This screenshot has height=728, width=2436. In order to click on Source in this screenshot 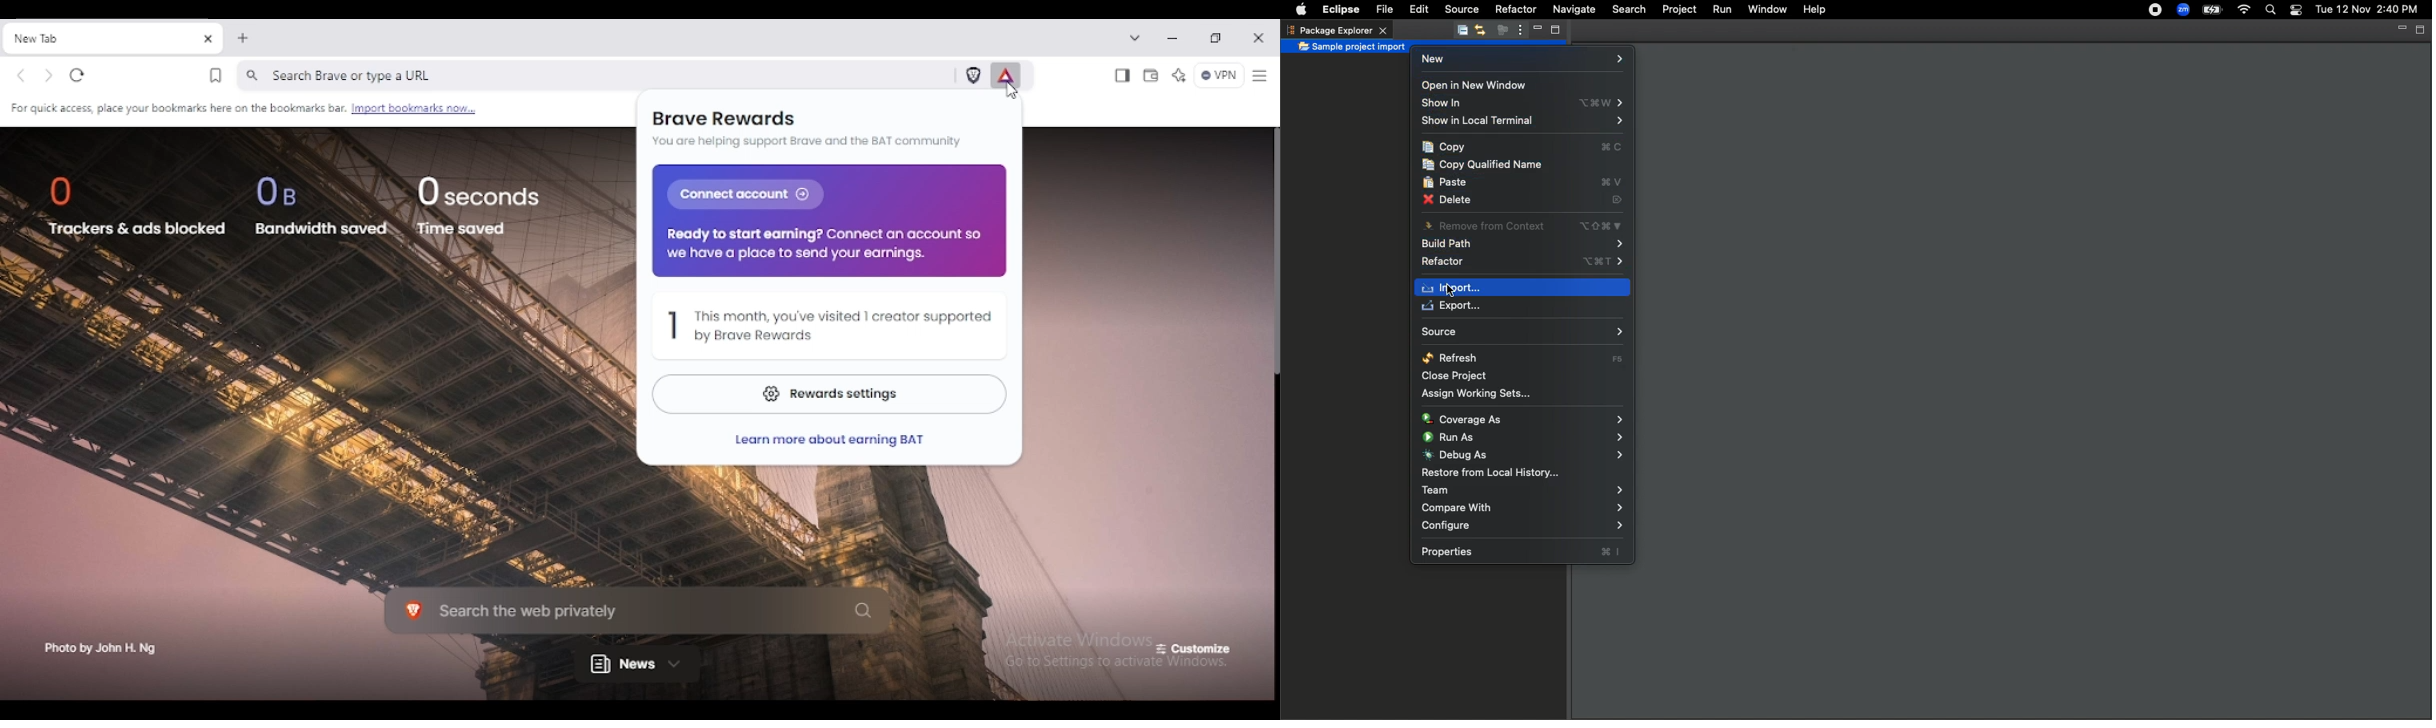, I will do `click(1460, 9)`.